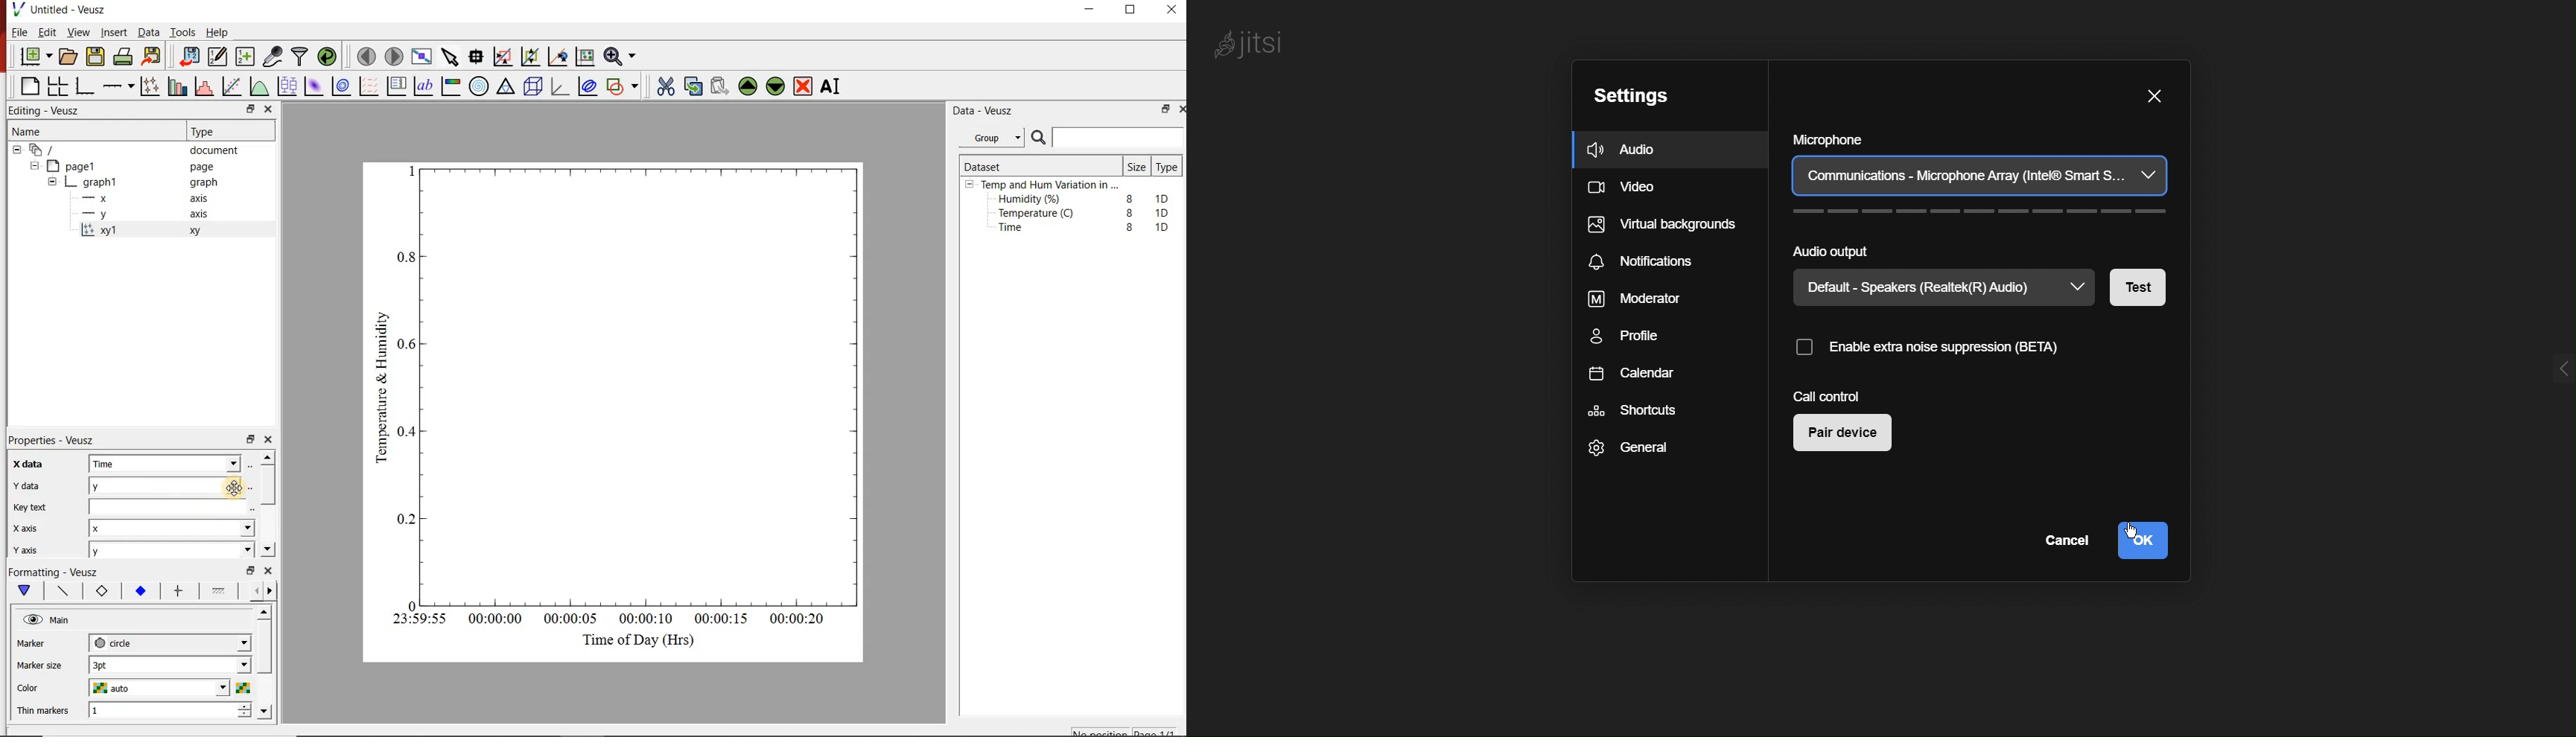 Image resolution: width=2576 pixels, height=756 pixels. Describe the element at coordinates (1663, 227) in the screenshot. I see `Virtual backgrounds` at that location.